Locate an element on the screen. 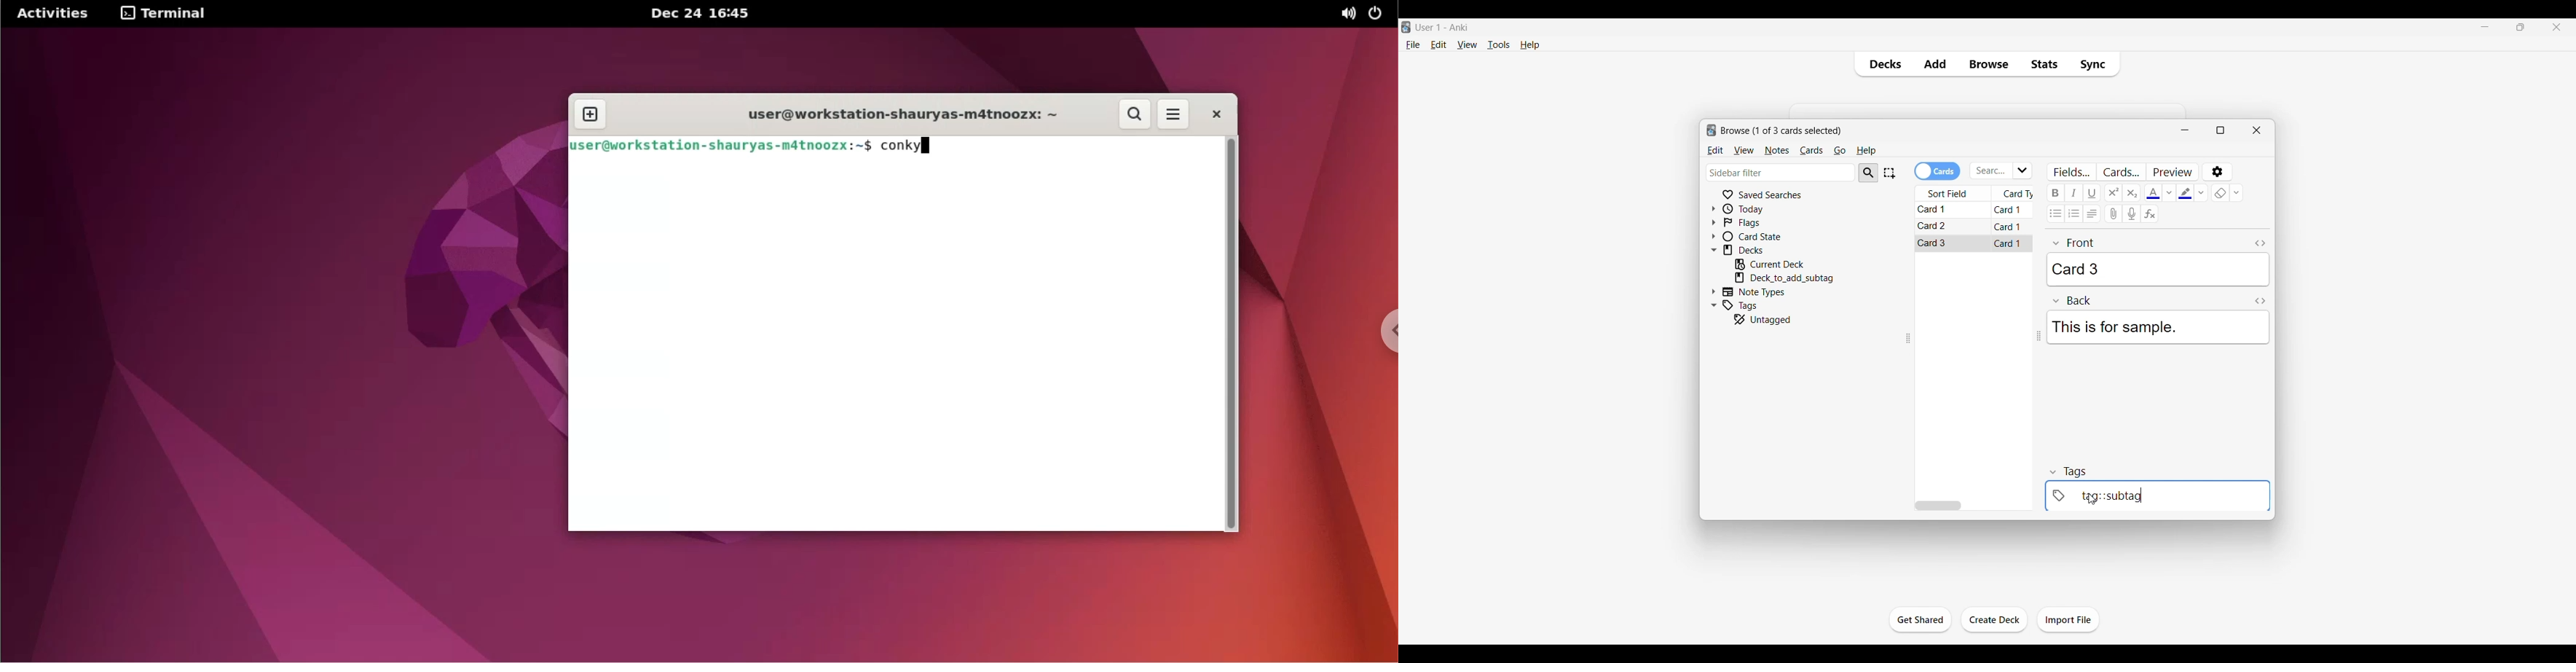  Click to expand card state is located at coordinates (1714, 236).